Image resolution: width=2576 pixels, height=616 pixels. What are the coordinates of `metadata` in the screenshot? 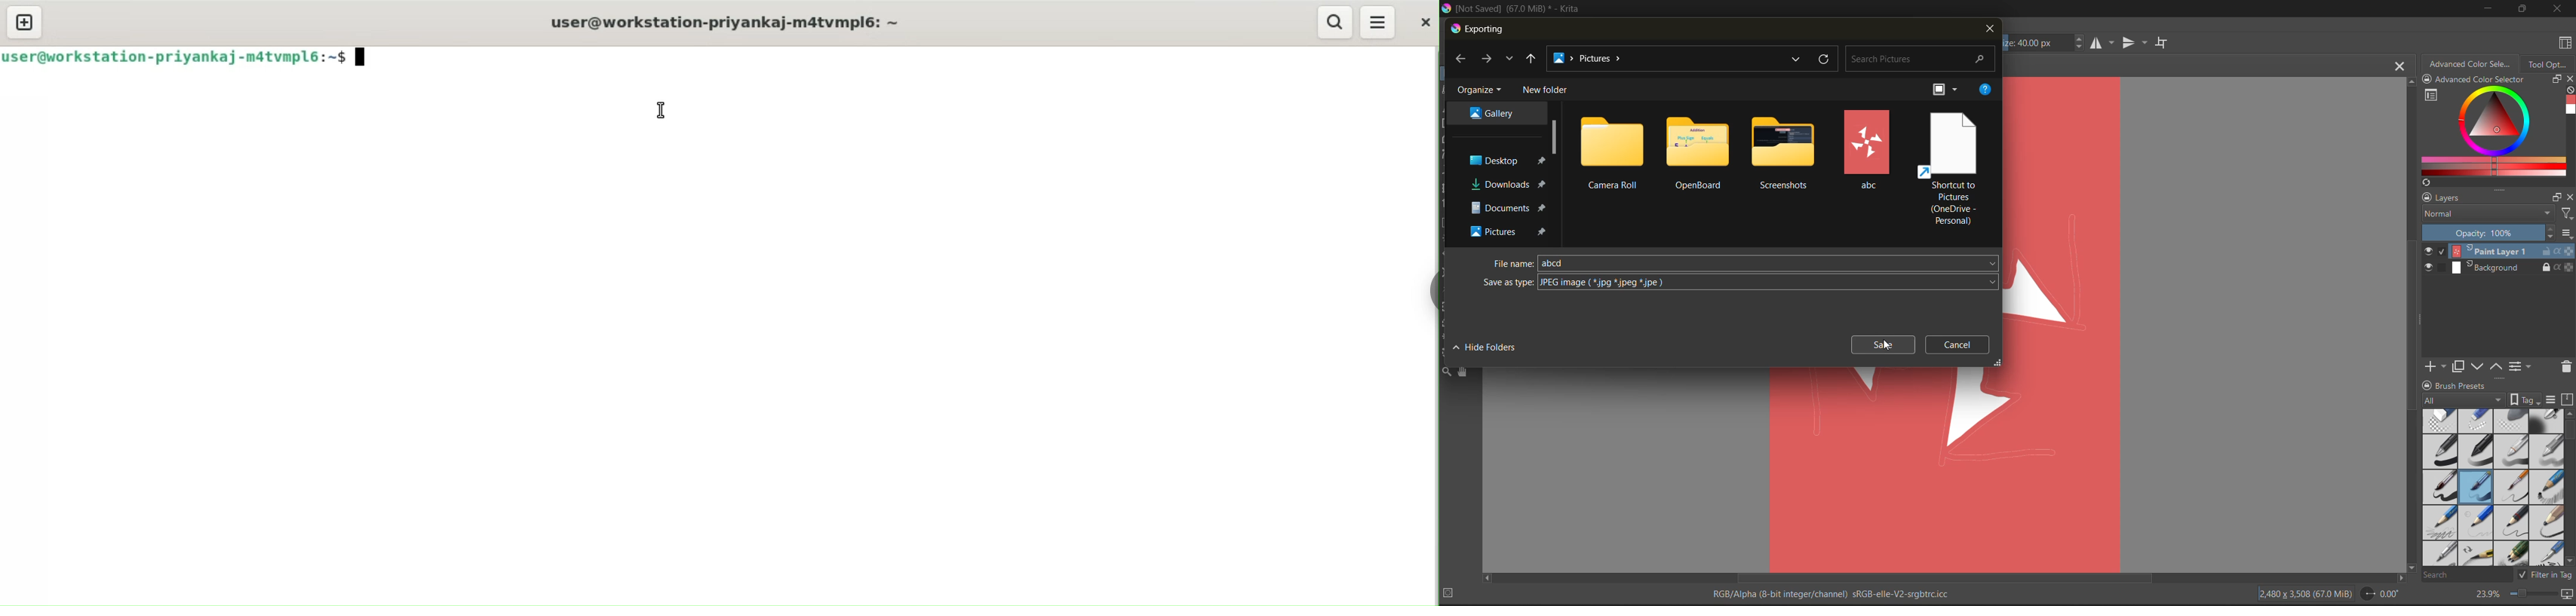 It's located at (1838, 592).